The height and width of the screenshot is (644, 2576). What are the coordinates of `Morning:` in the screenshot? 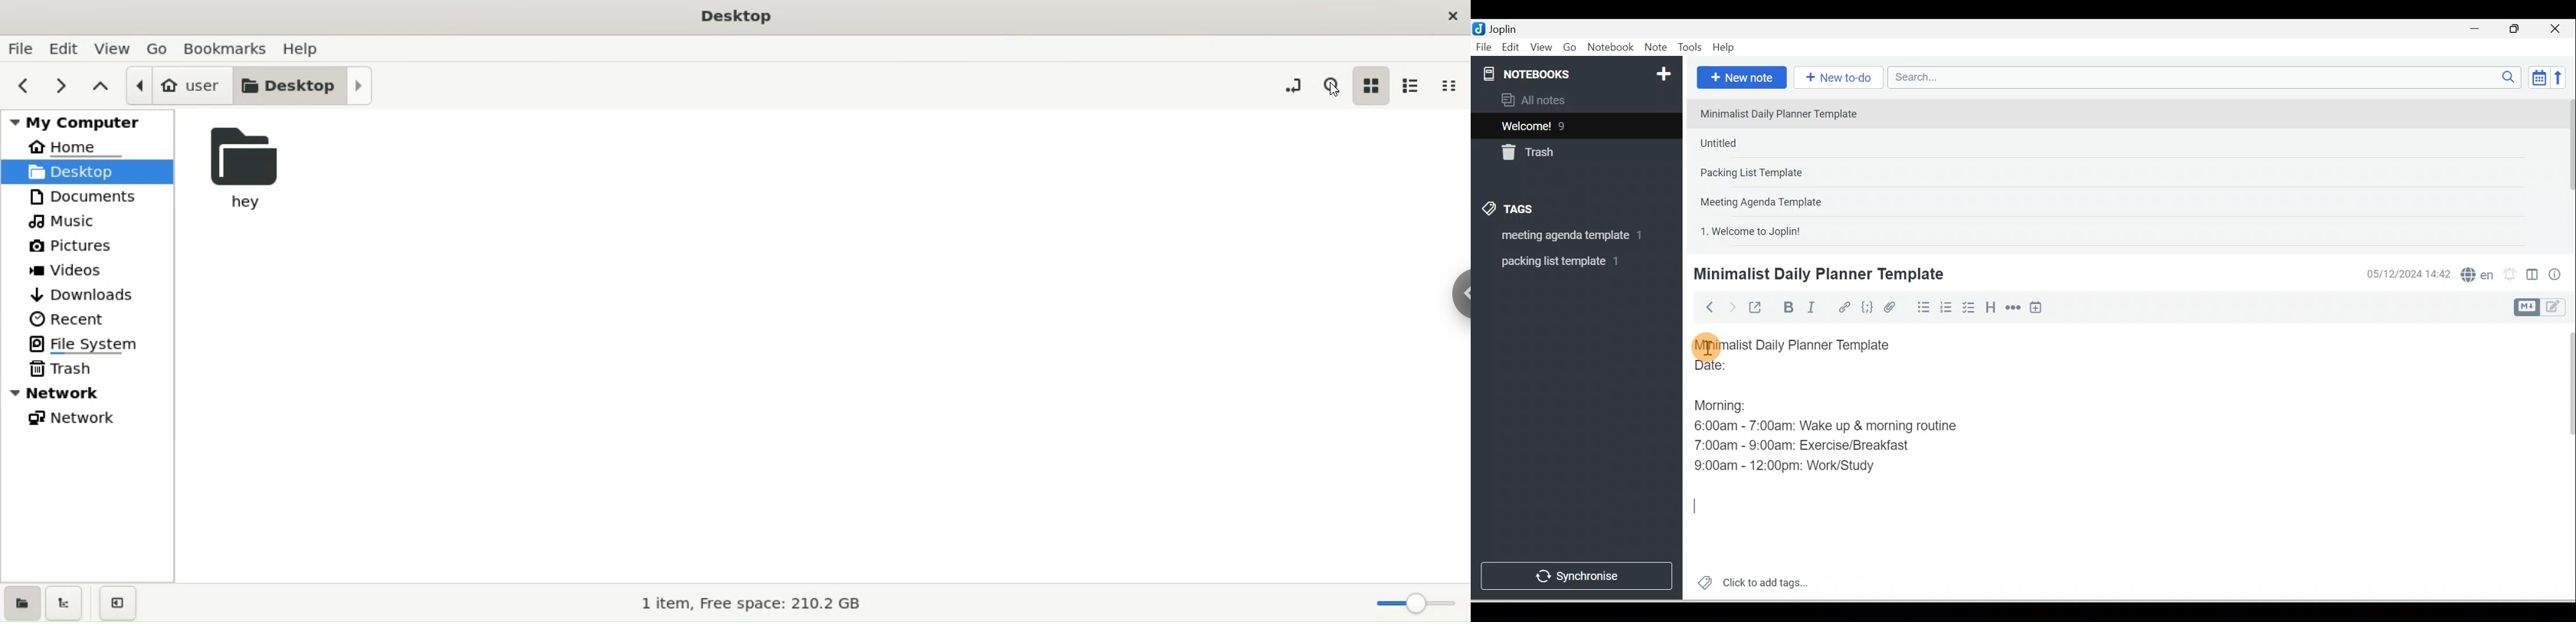 It's located at (1729, 403).